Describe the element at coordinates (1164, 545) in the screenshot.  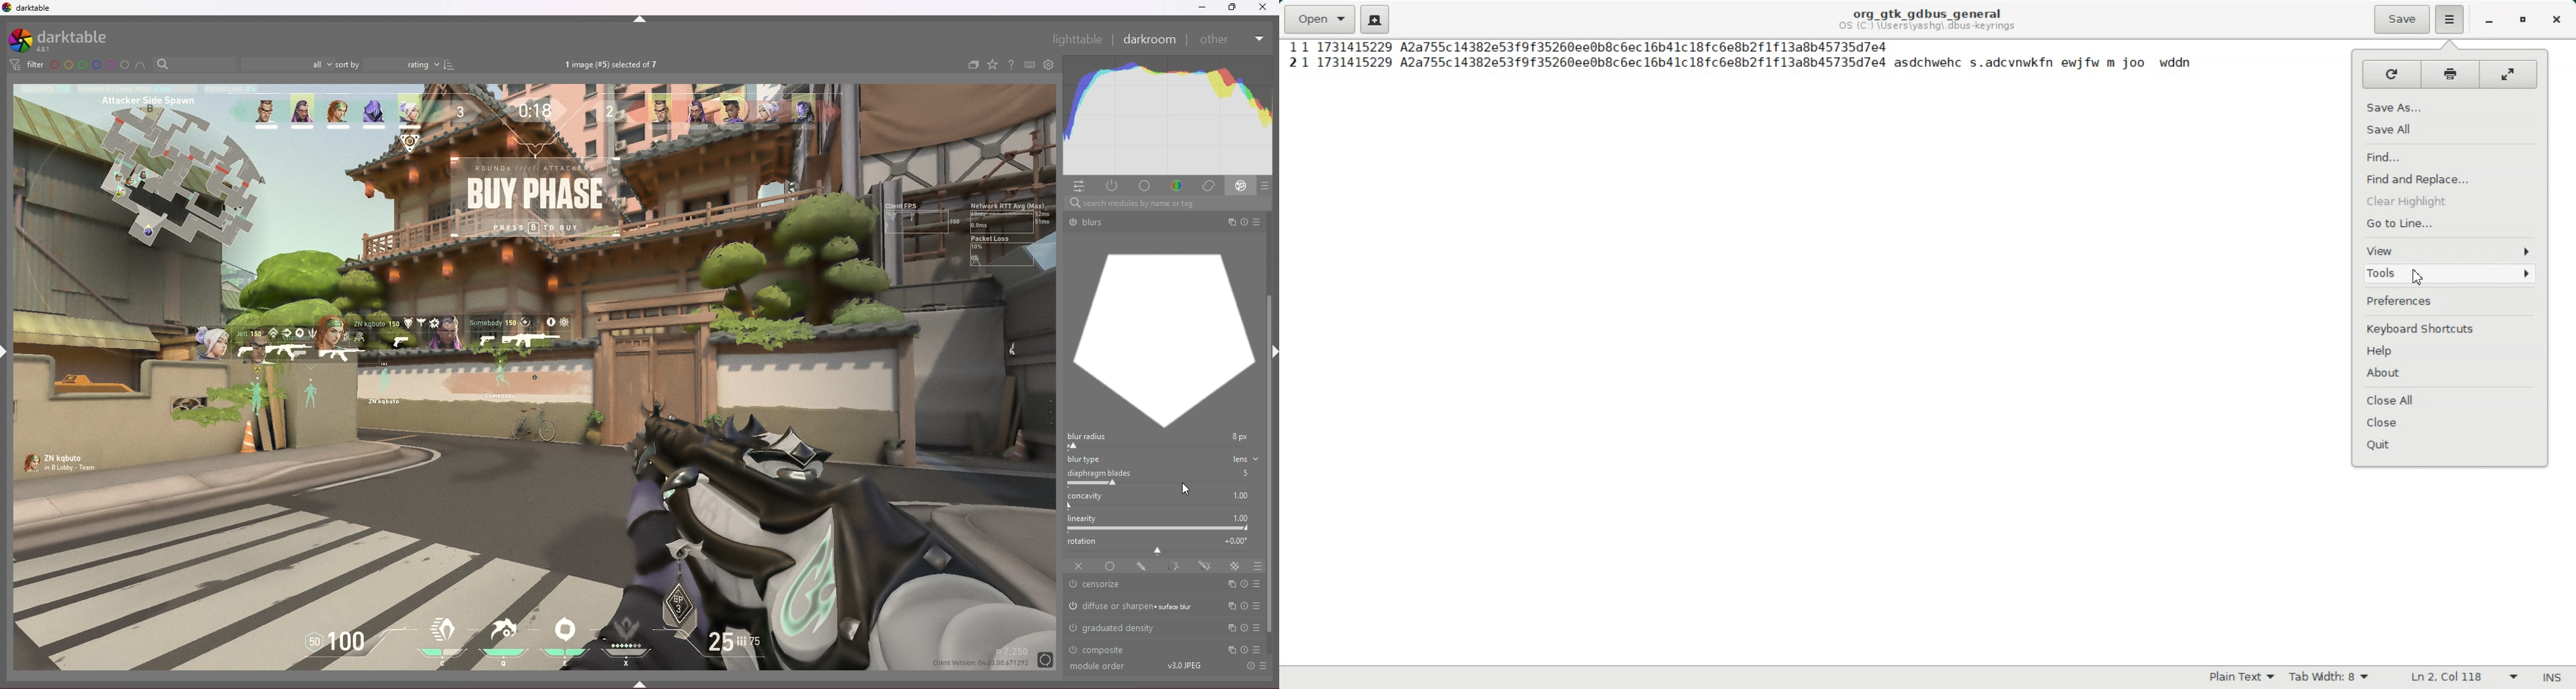
I see `rotation` at that location.